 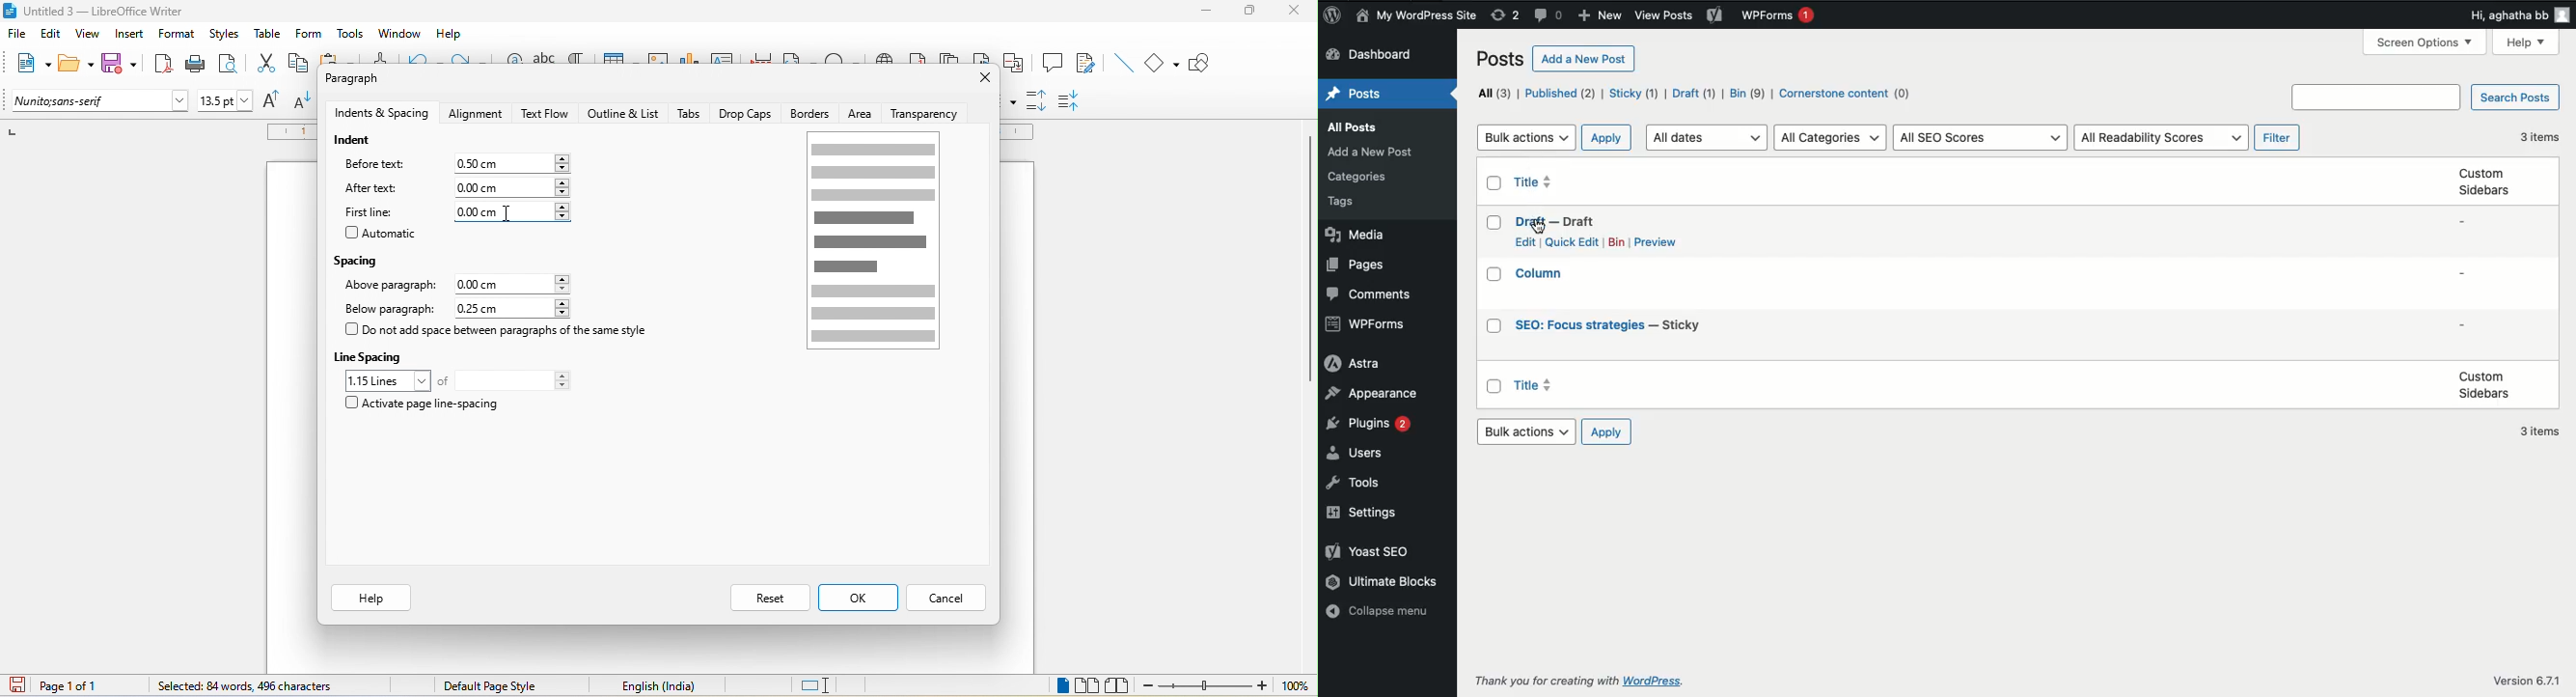 What do you see at coordinates (379, 114) in the screenshot?
I see `indents and spacing` at bounding box center [379, 114].